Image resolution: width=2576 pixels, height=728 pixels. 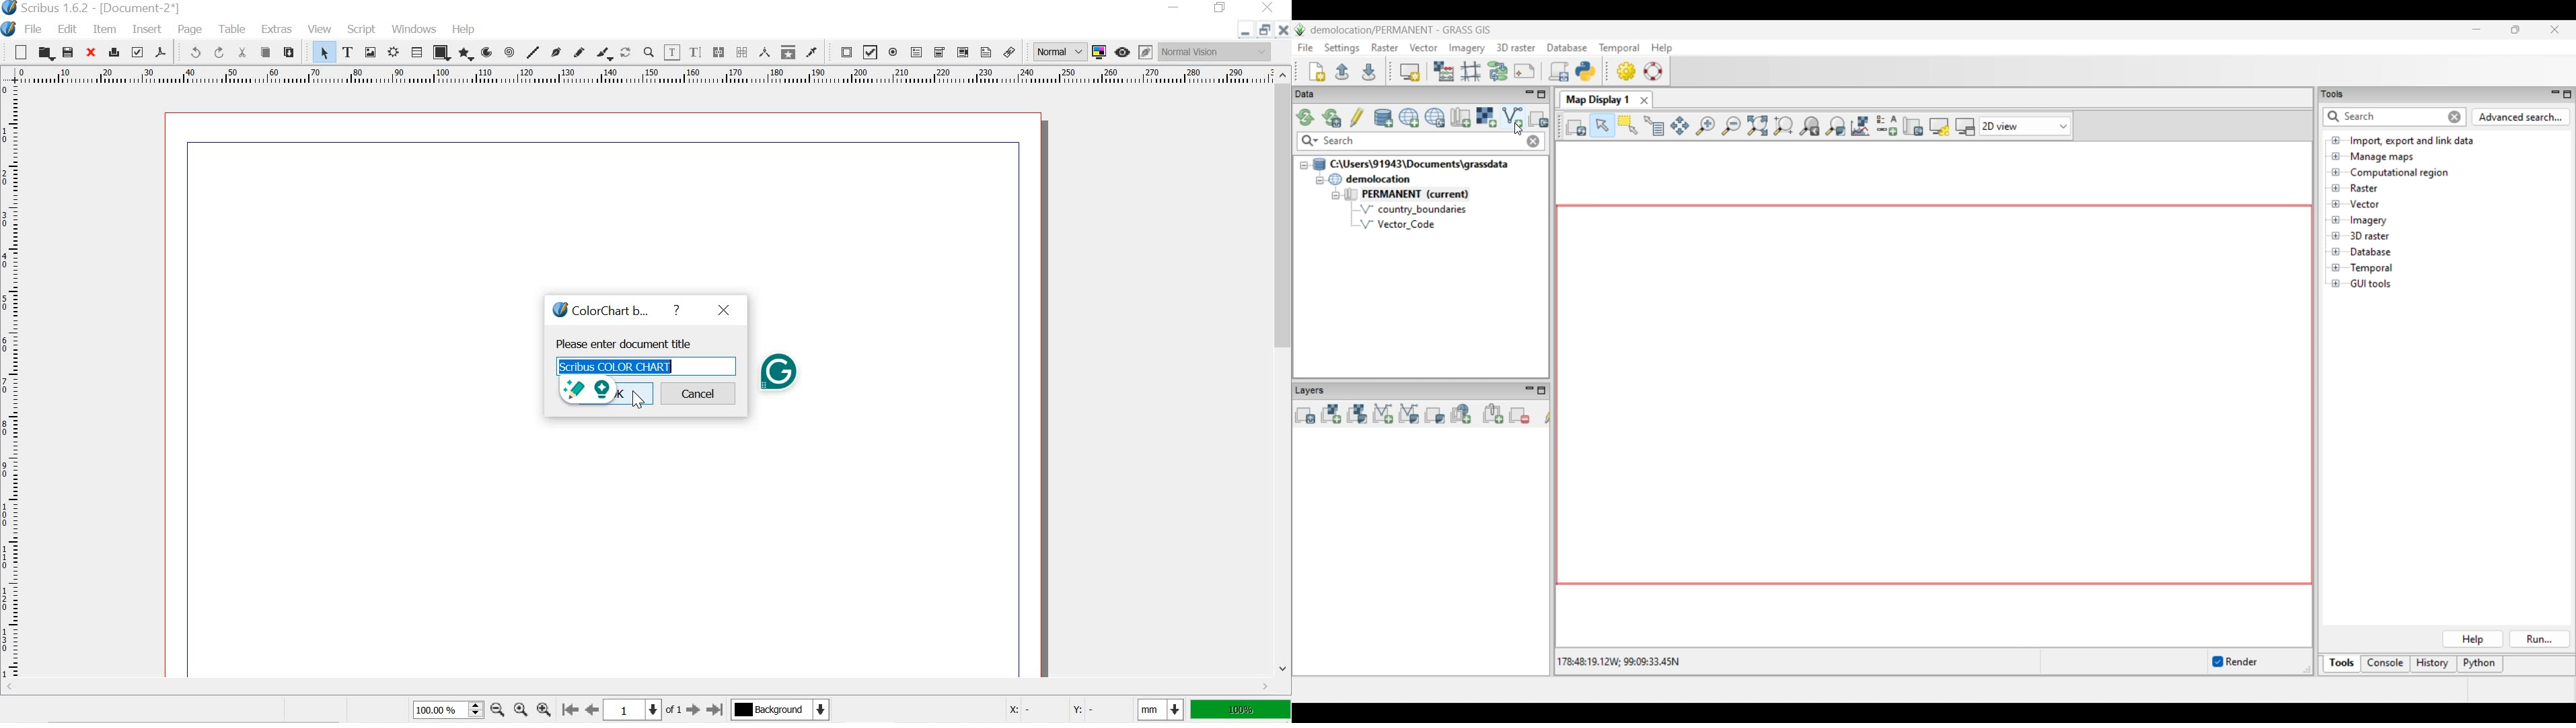 What do you see at coordinates (498, 712) in the screenshot?
I see `zoom out` at bounding box center [498, 712].